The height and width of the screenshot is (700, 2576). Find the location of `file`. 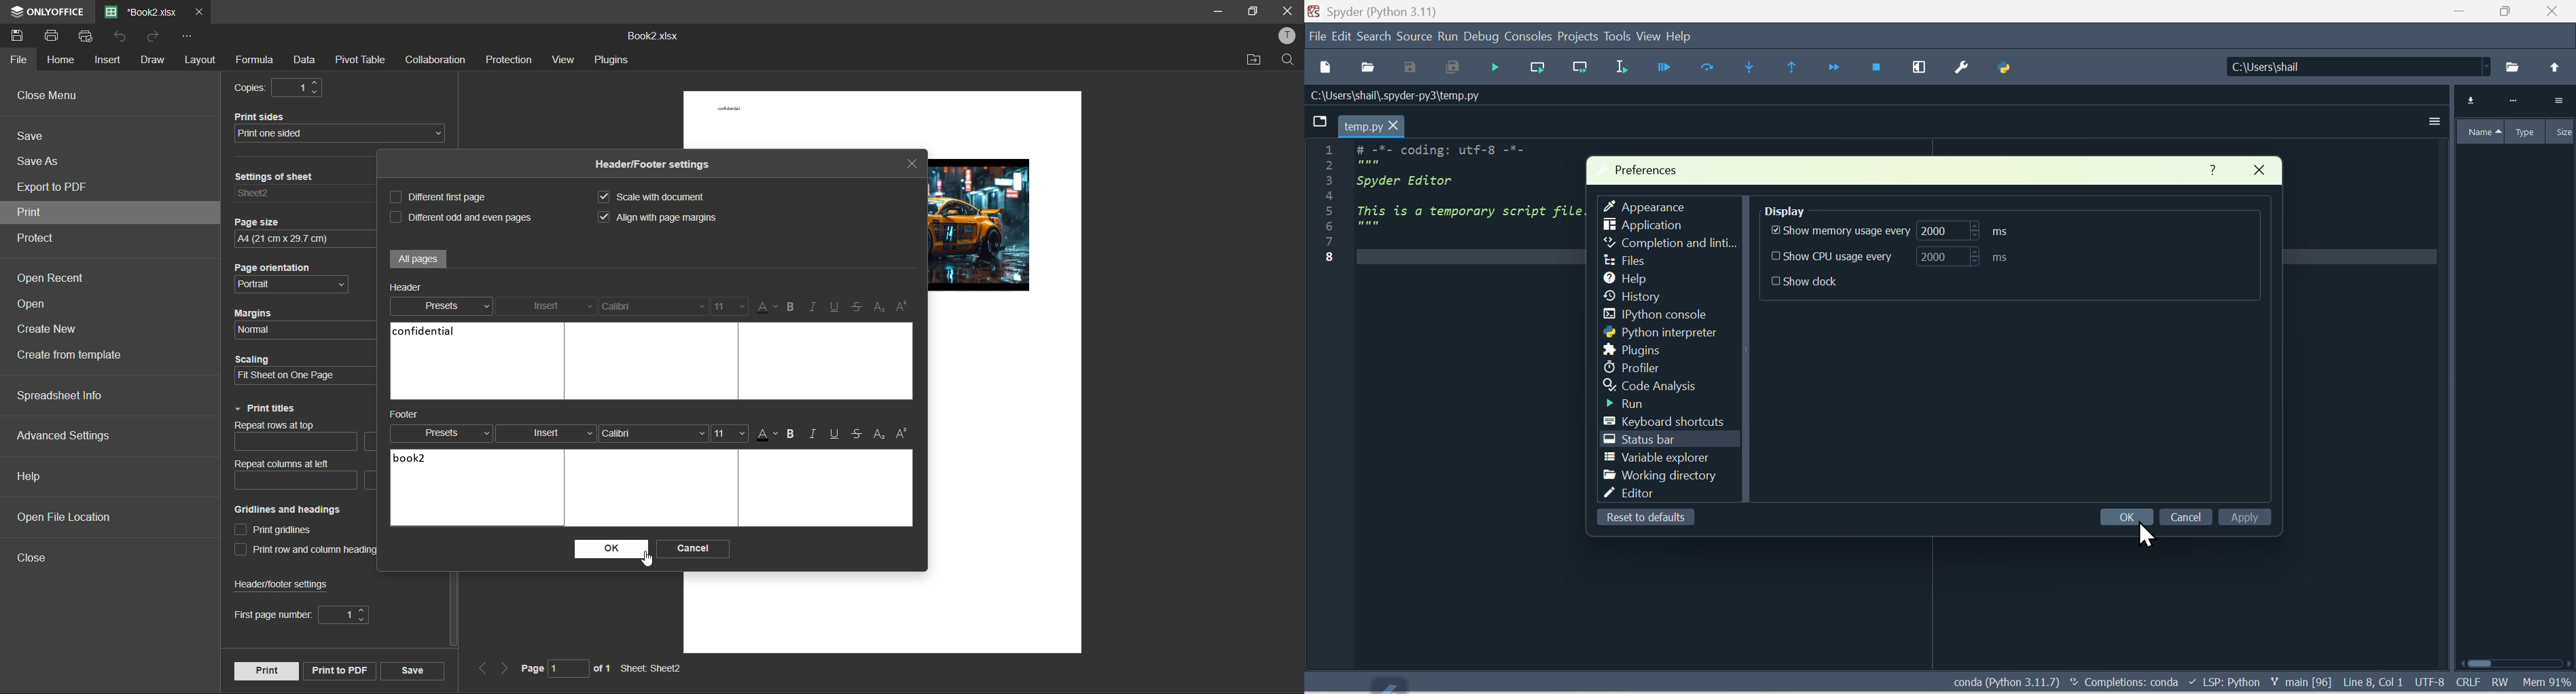

file is located at coordinates (17, 60).